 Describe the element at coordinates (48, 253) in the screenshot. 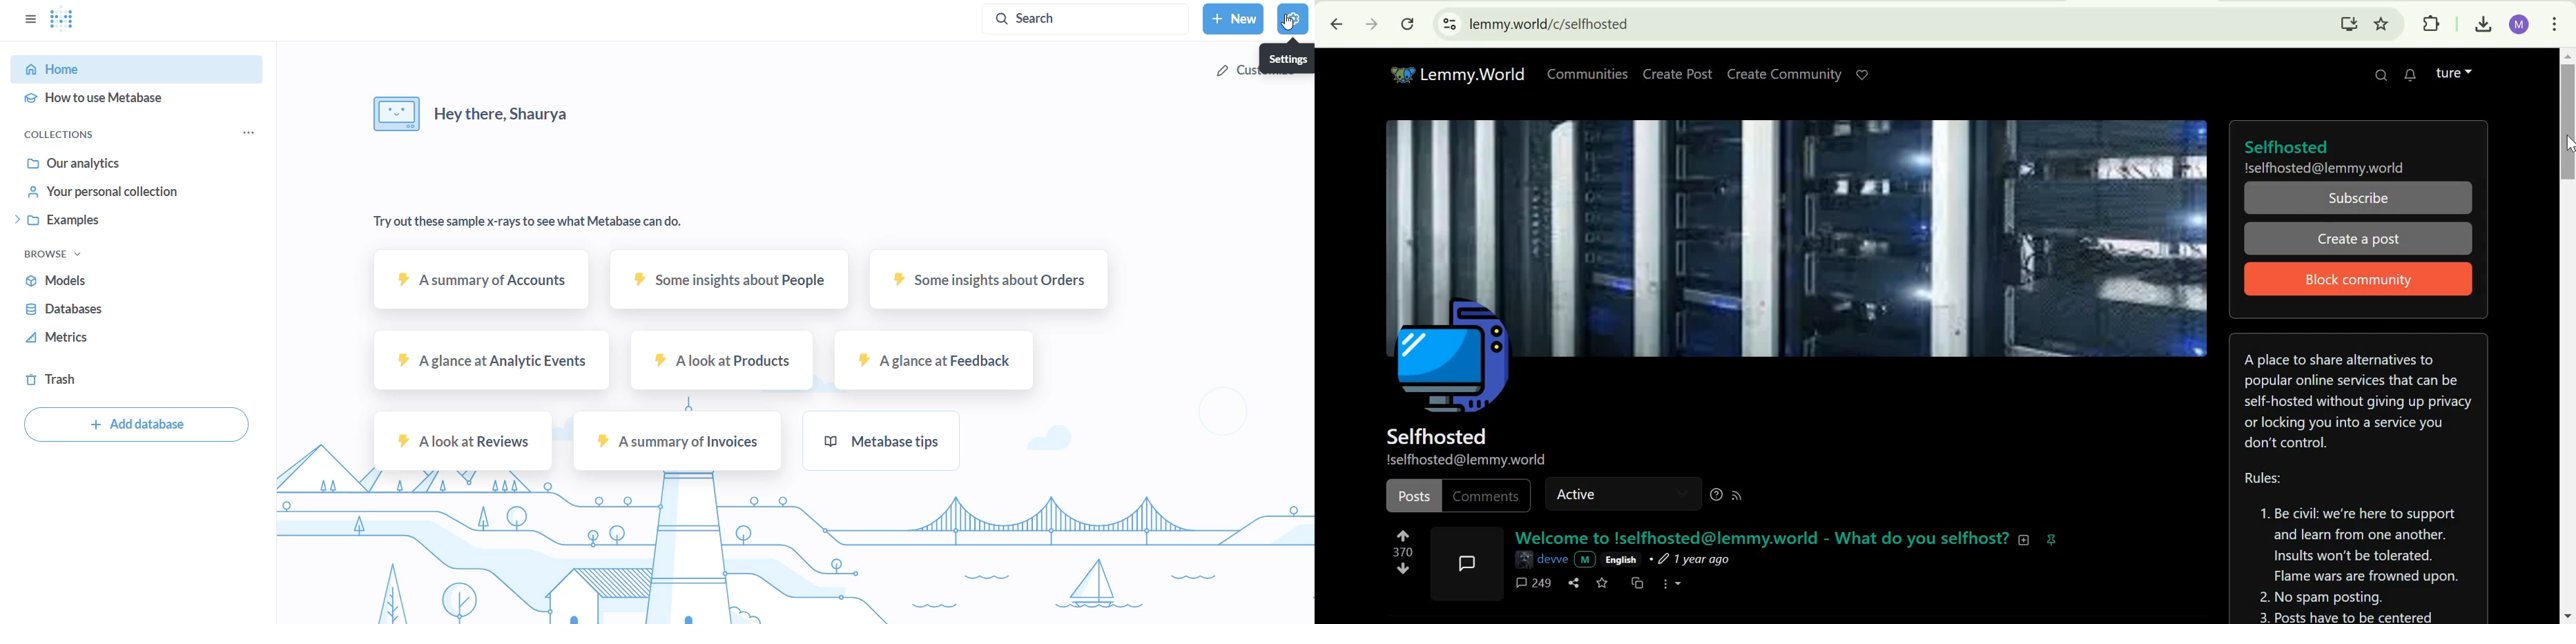

I see `BROWSE v` at that location.